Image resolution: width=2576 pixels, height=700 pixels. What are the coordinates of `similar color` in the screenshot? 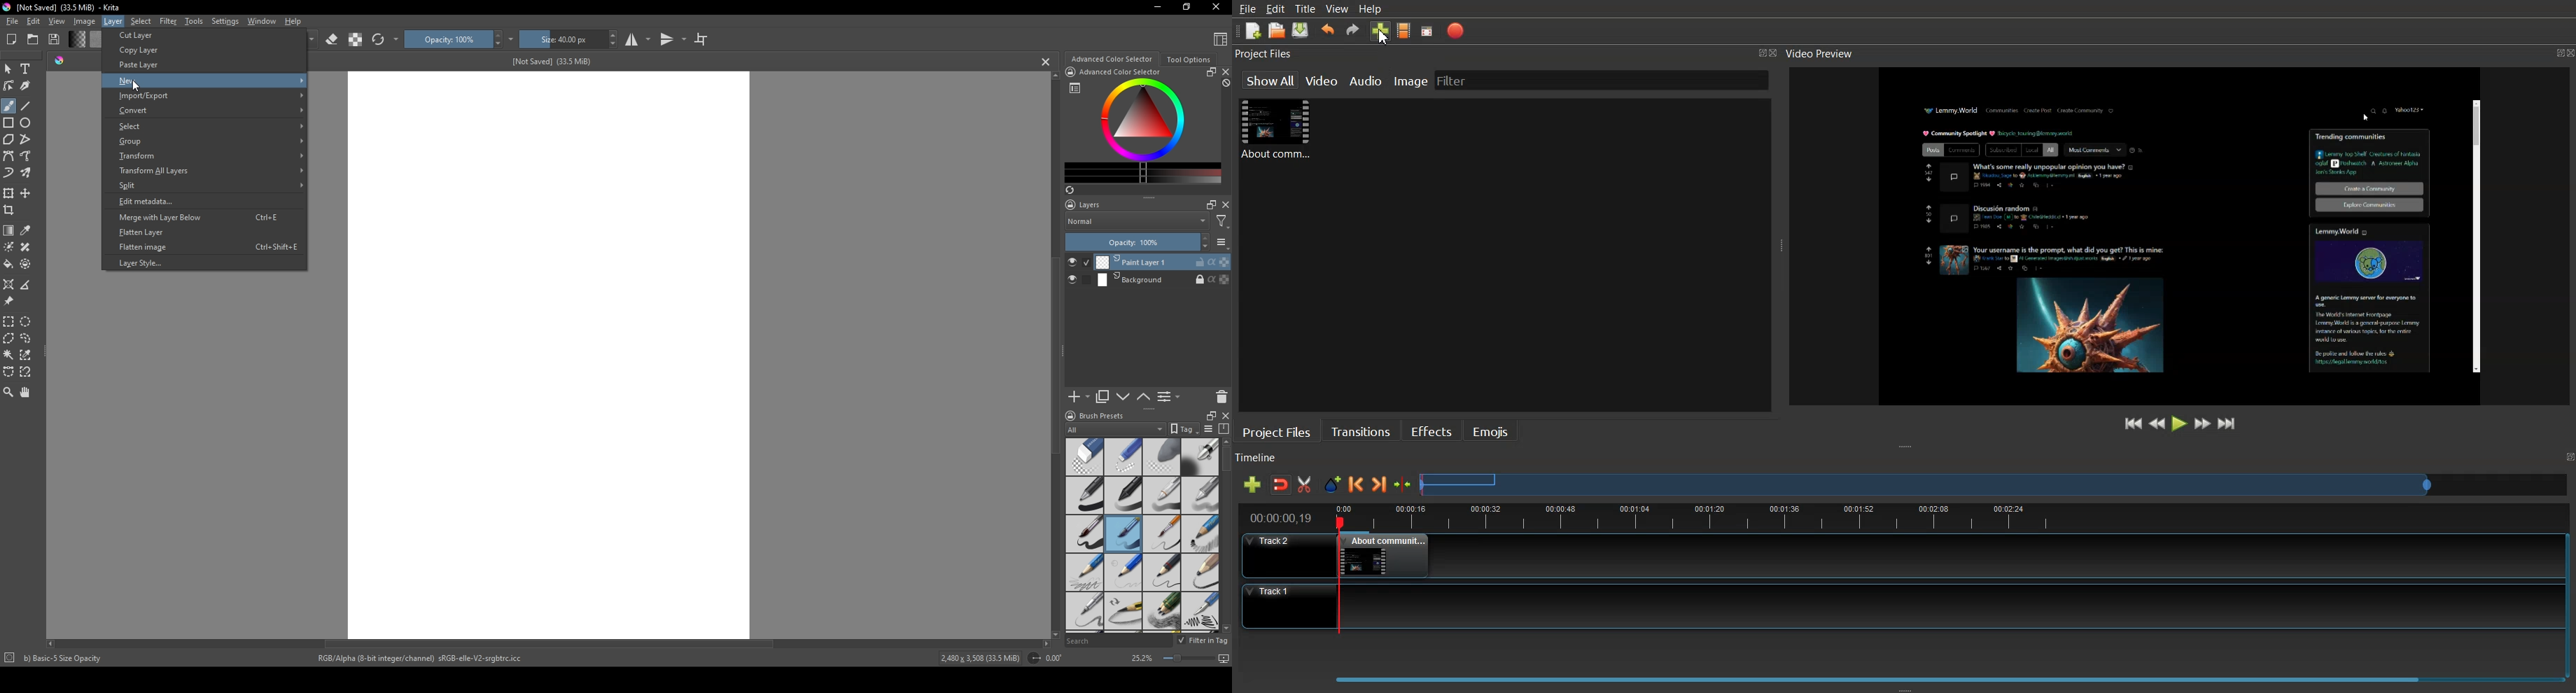 It's located at (28, 354).